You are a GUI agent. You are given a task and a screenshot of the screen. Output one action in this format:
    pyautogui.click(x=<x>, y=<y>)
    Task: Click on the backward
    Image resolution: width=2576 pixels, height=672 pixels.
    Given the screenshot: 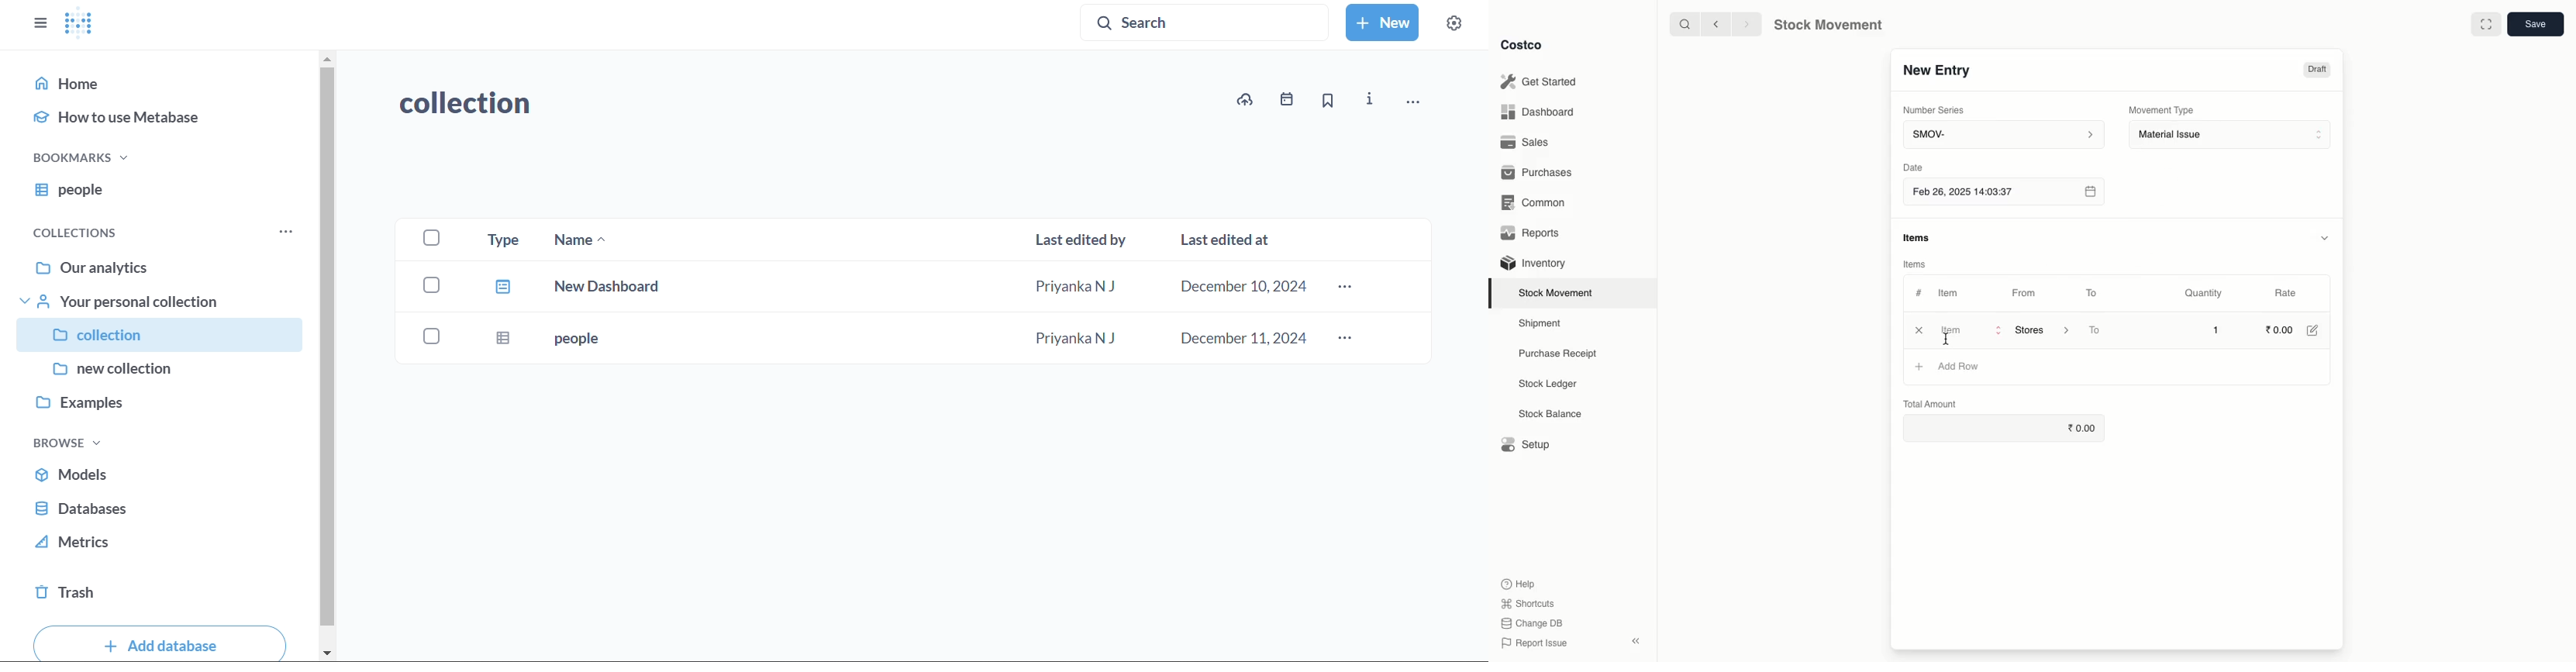 What is the action you would take?
    pyautogui.click(x=1718, y=25)
    